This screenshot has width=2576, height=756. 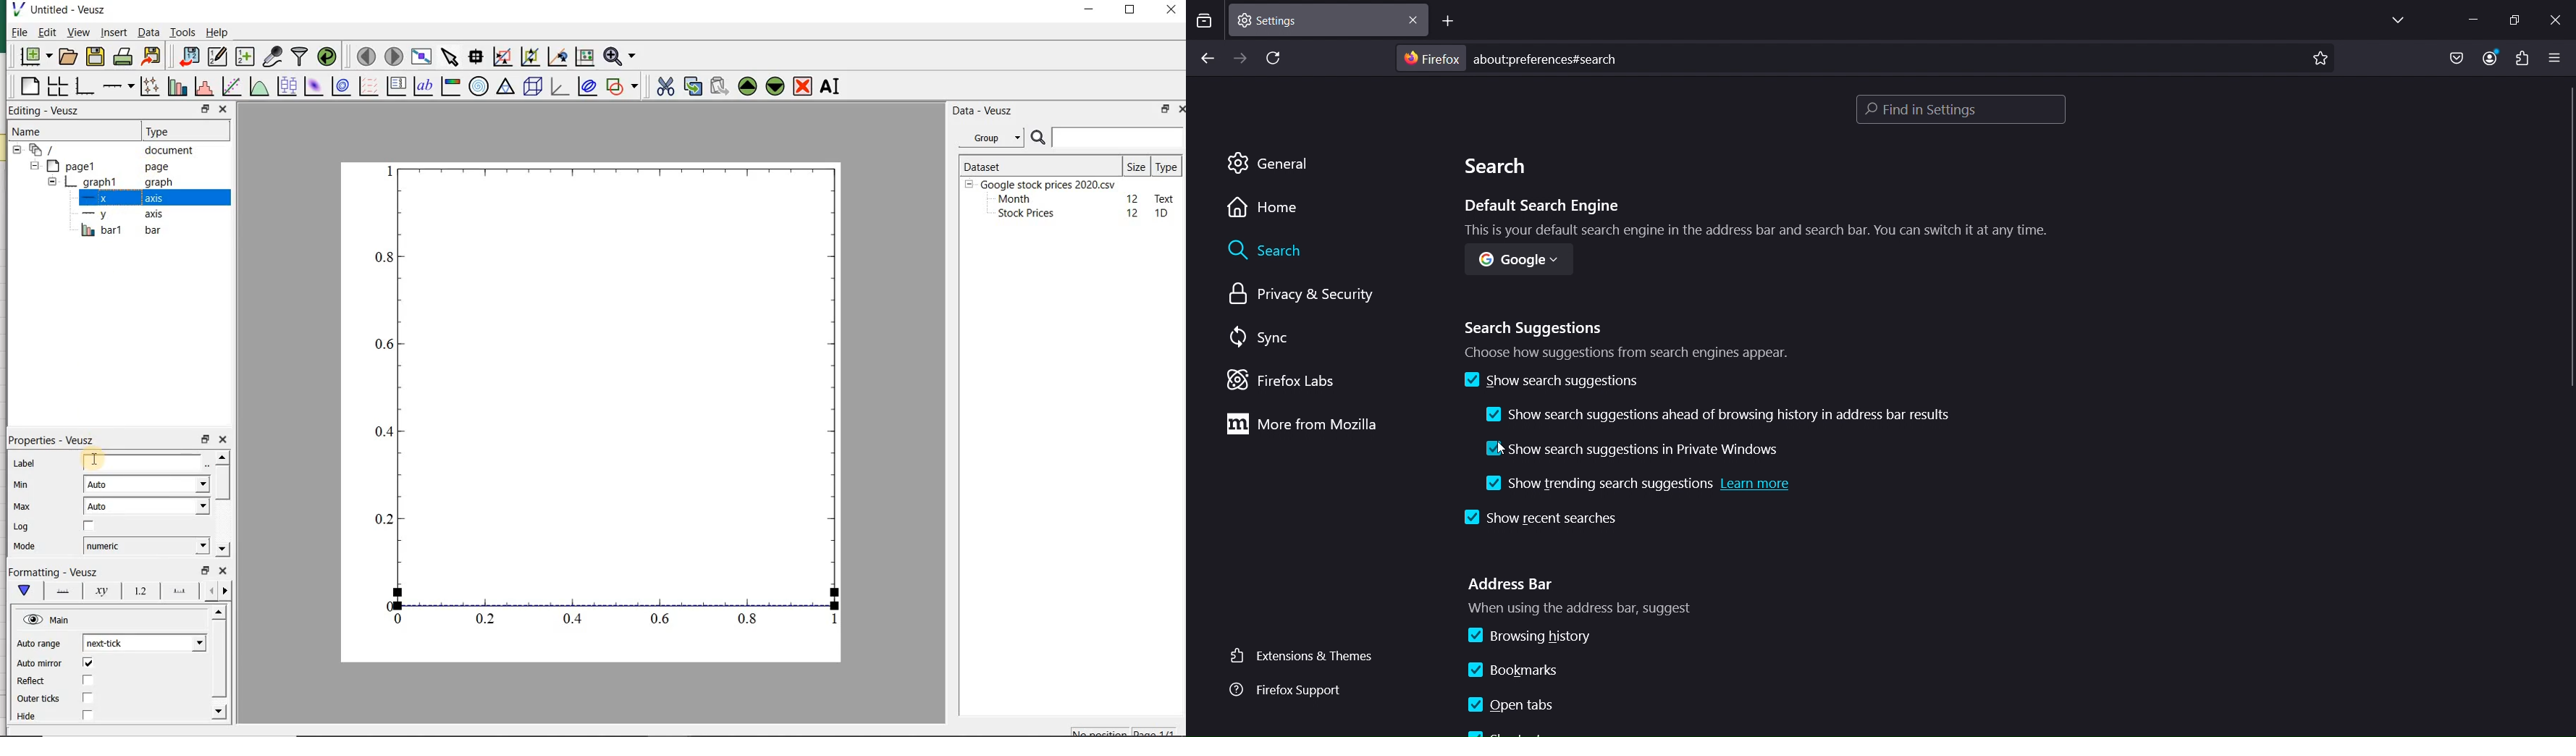 I want to click on go forwrd one page, so click(x=1239, y=57).